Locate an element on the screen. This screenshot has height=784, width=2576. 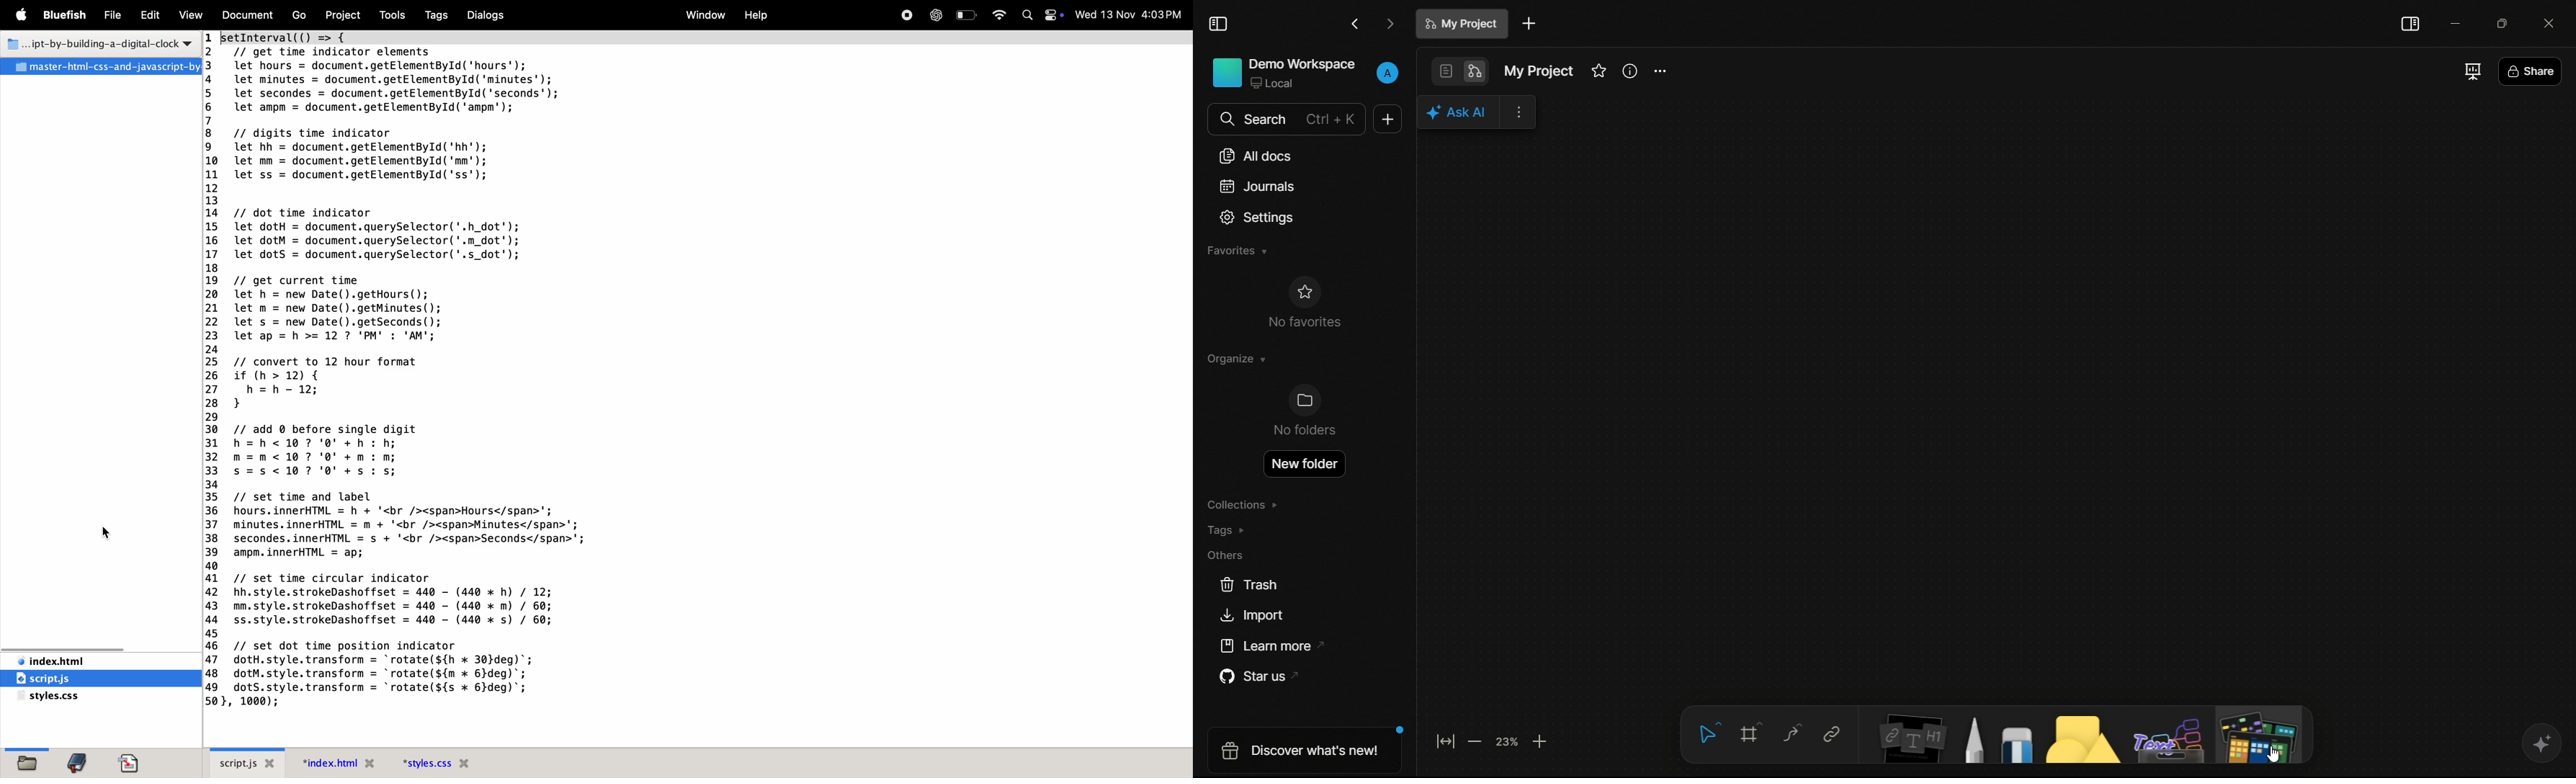
Search icon is located at coordinates (1027, 15).